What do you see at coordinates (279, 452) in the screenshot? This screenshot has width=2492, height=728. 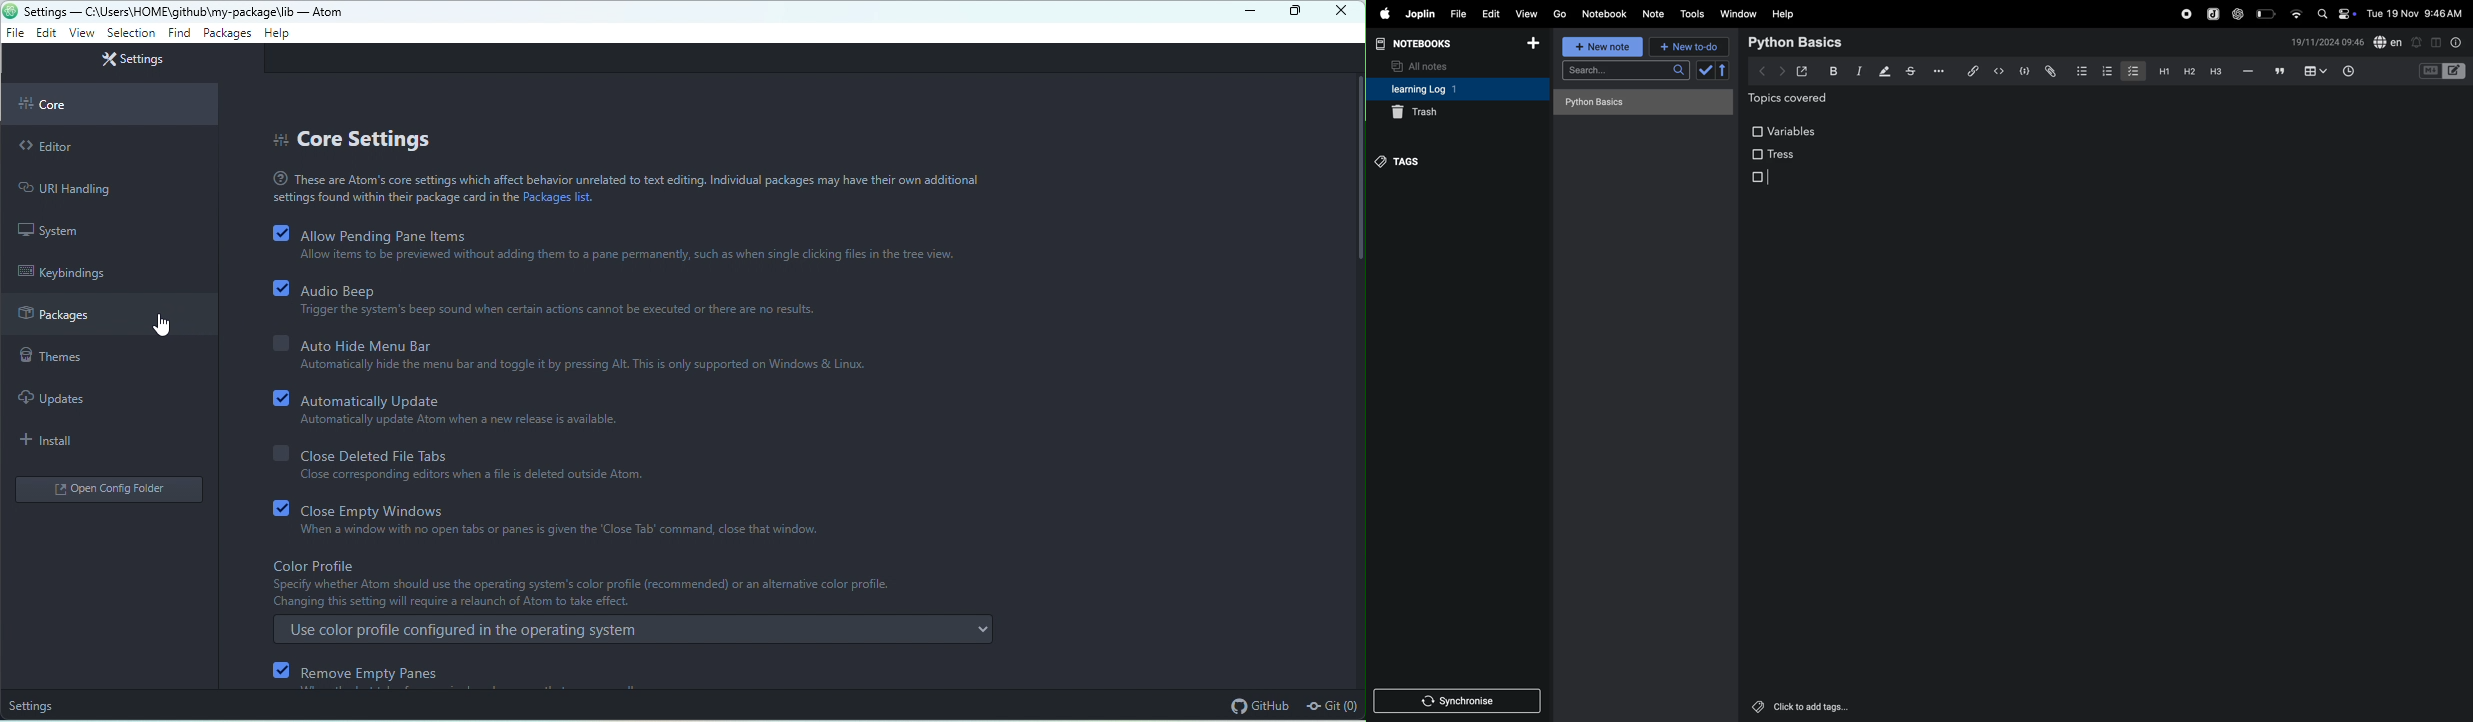 I see `checkbox without tick` at bounding box center [279, 452].